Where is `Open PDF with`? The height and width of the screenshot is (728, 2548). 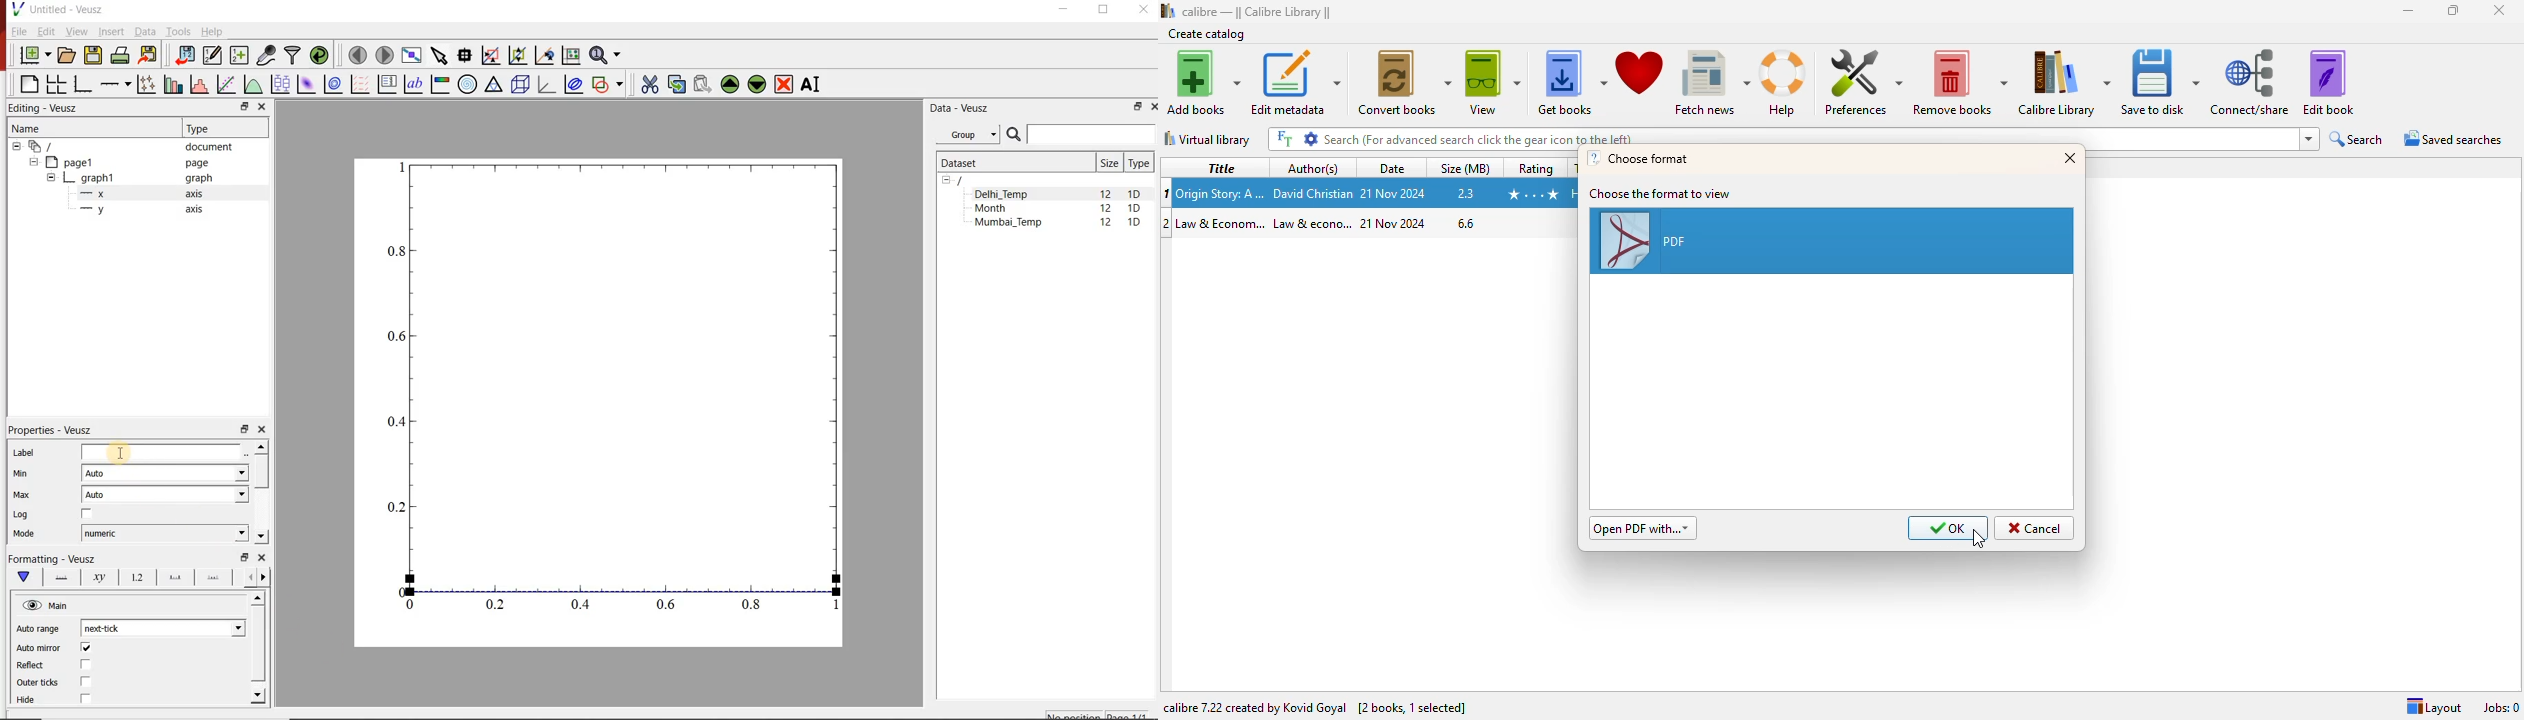 Open PDF with is located at coordinates (1643, 528).